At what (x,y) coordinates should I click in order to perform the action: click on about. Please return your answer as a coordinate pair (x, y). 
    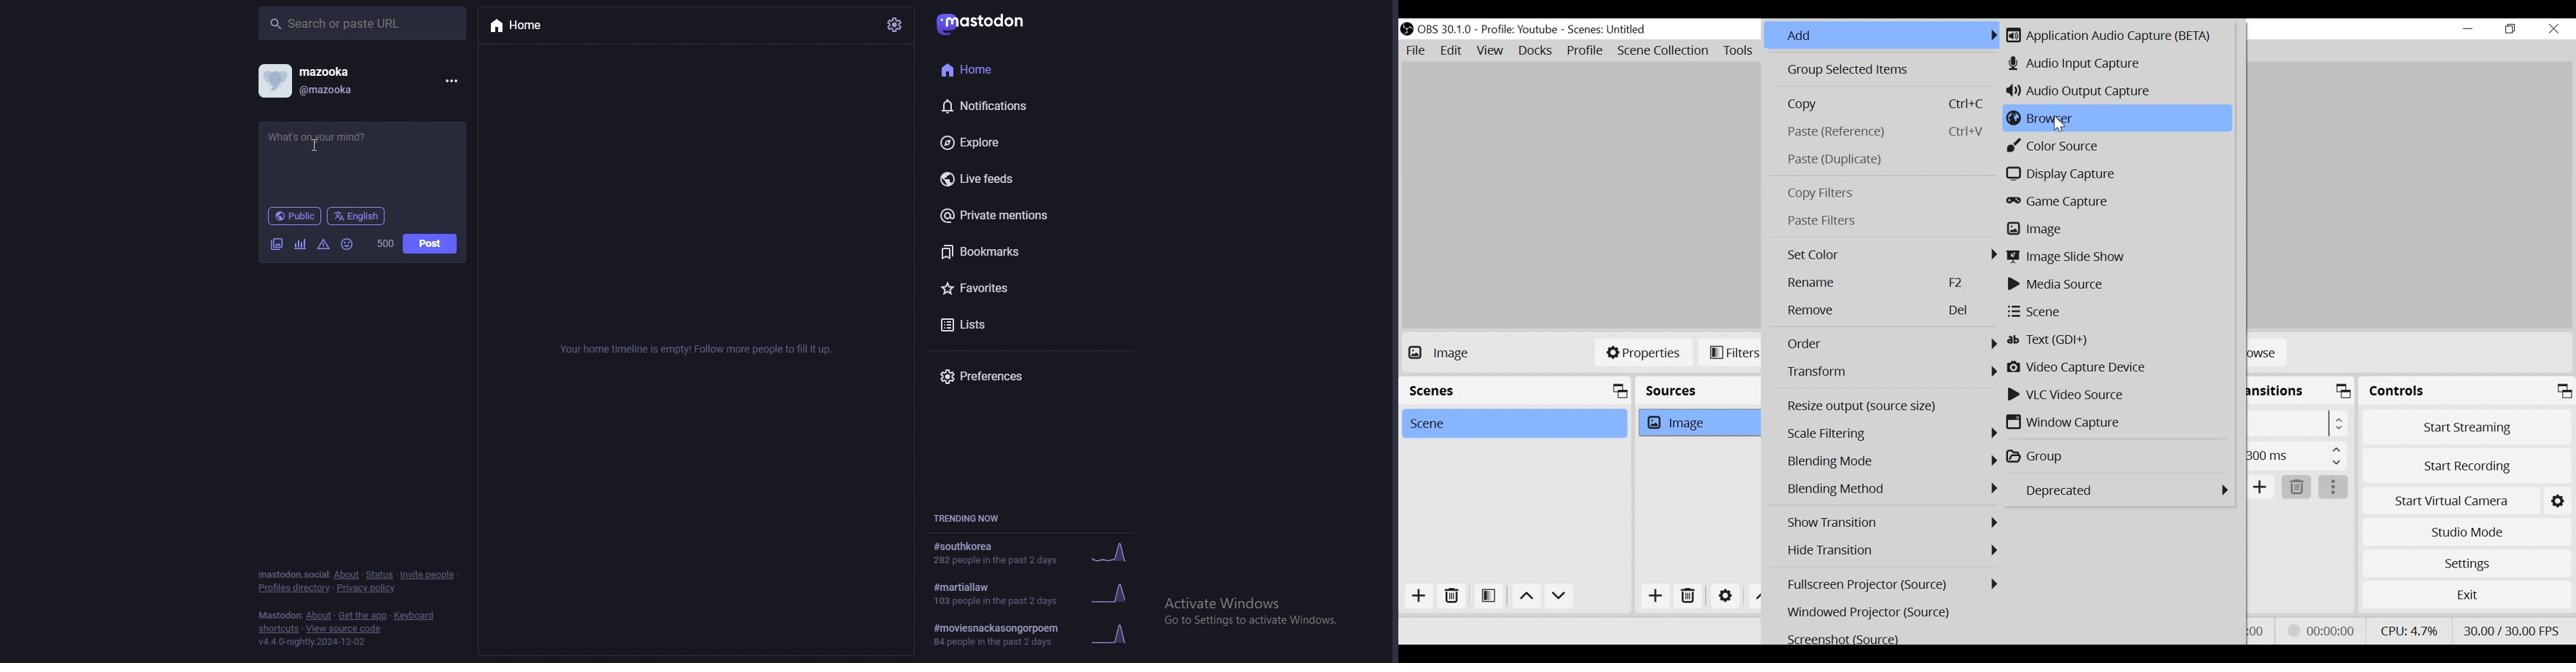
    Looking at the image, I should click on (319, 616).